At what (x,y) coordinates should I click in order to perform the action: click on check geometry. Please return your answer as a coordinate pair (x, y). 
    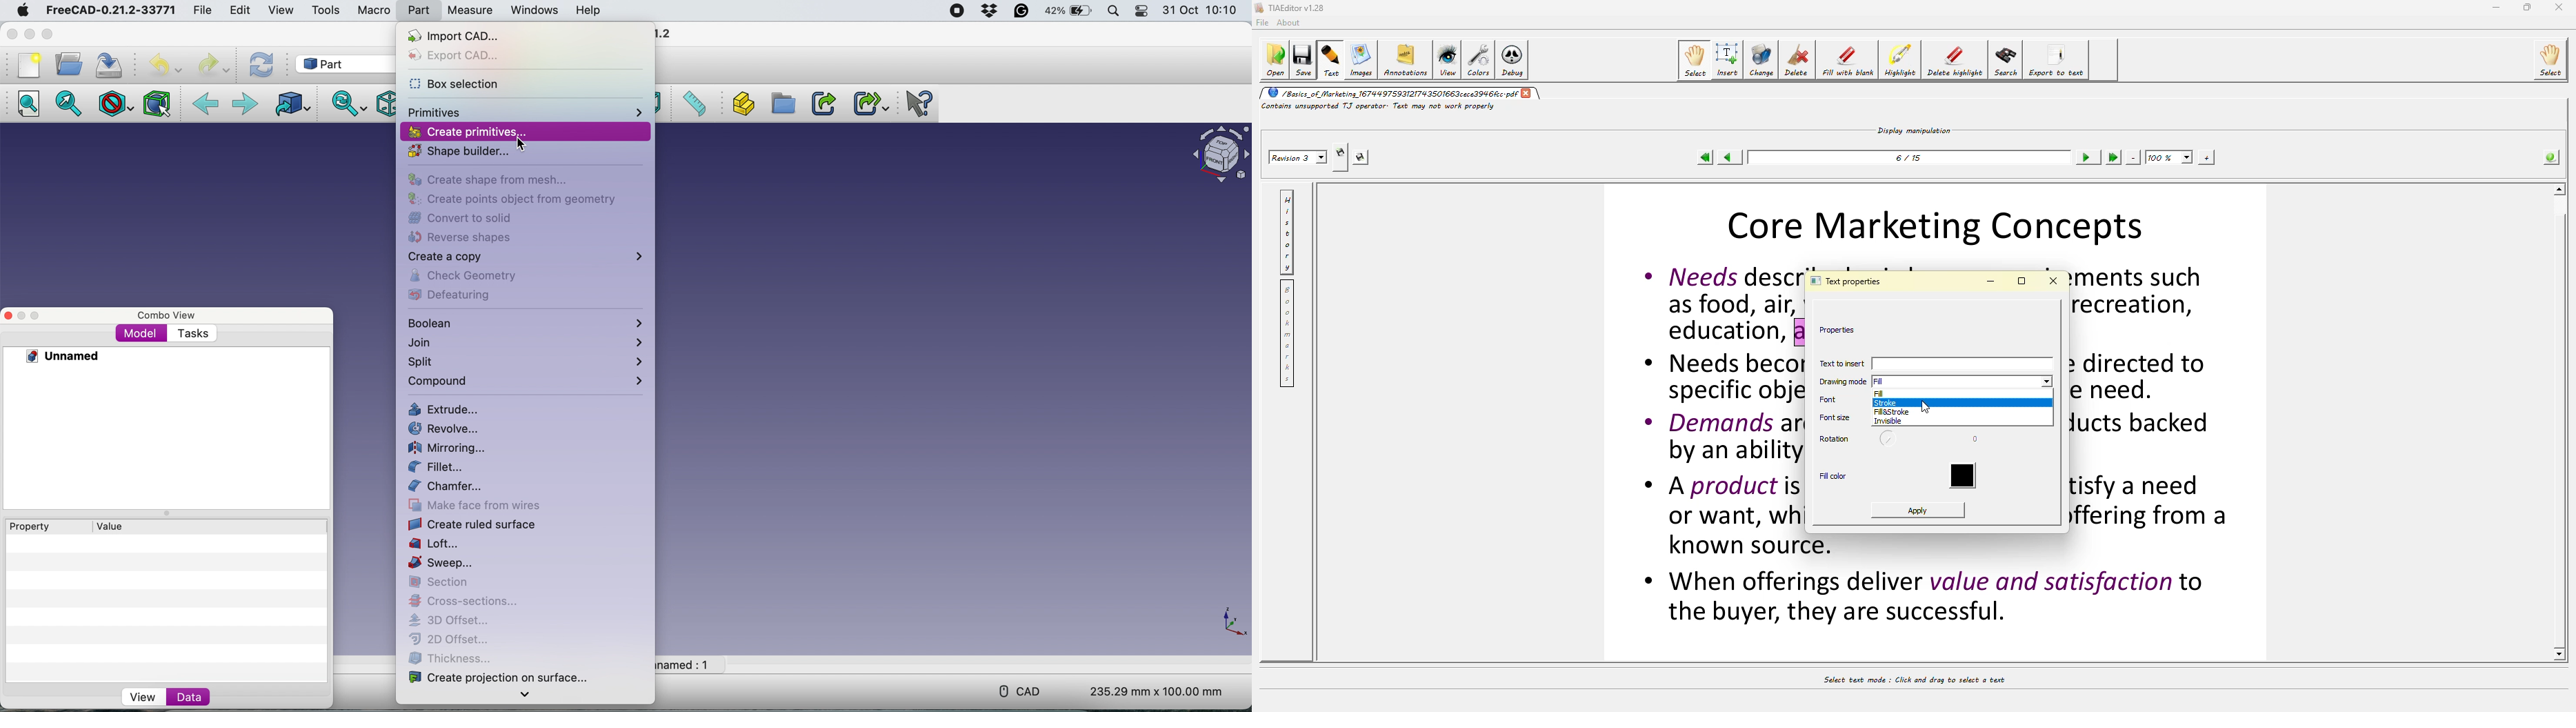
    Looking at the image, I should click on (489, 275).